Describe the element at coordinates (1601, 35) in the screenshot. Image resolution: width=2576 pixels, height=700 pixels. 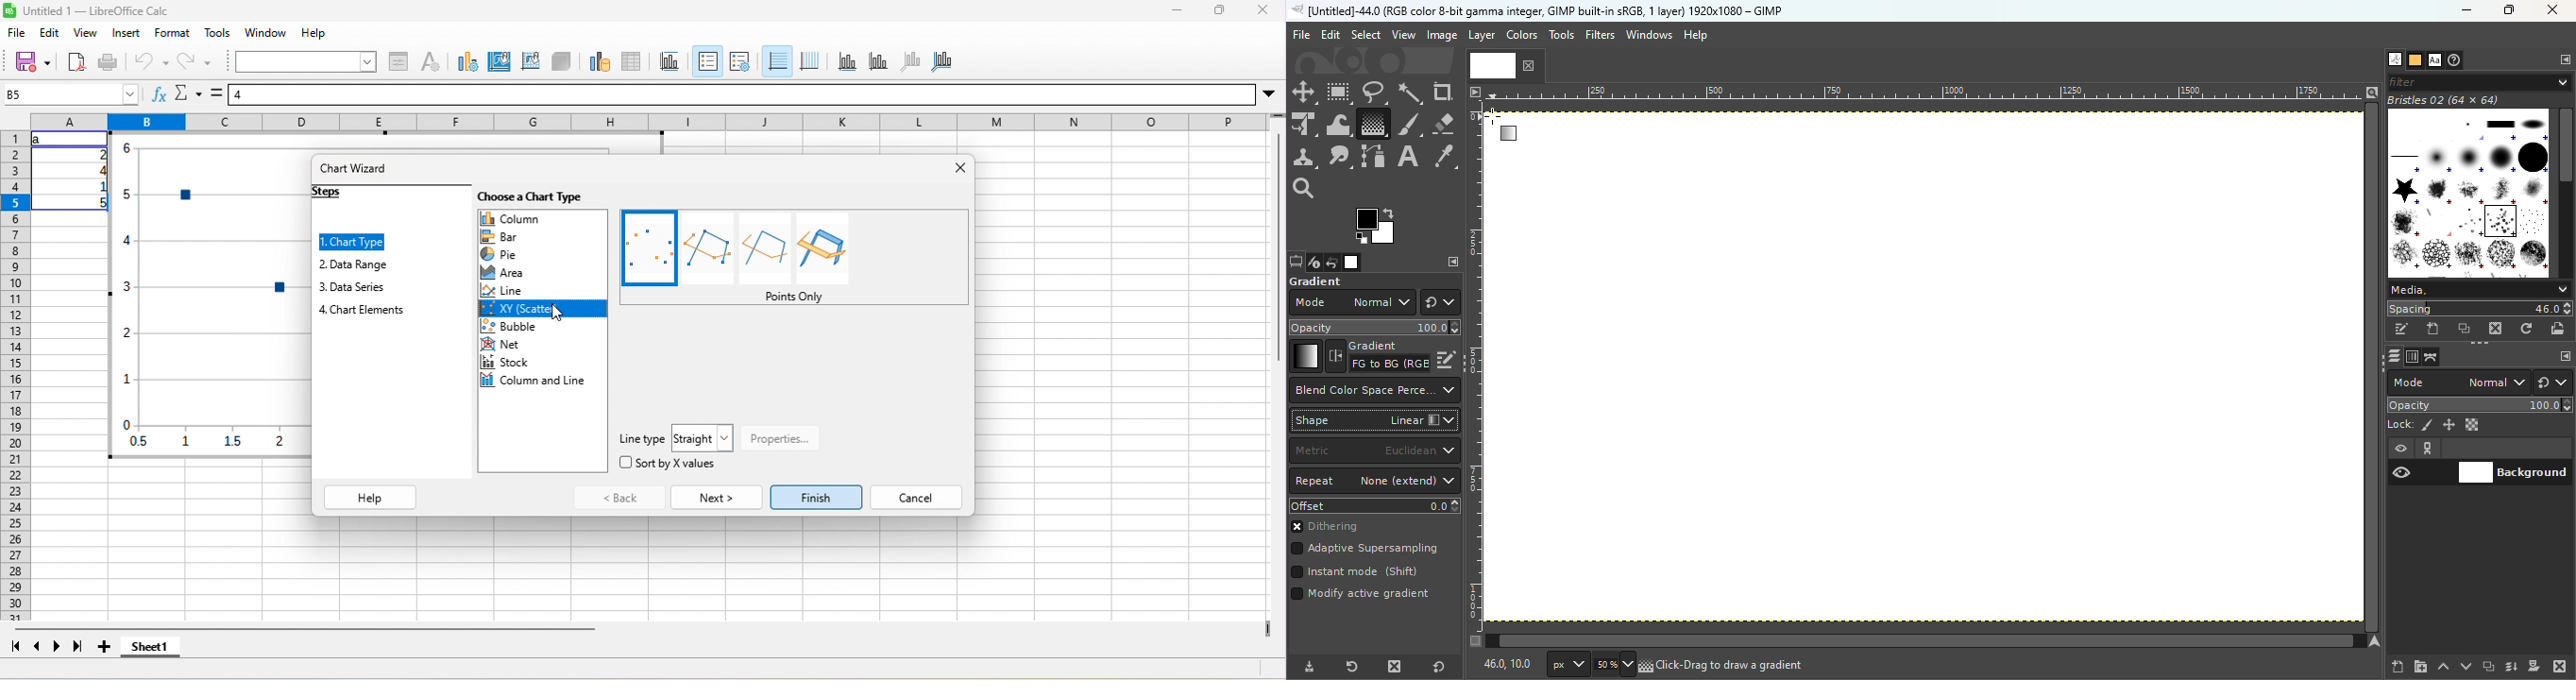
I see `Filters` at that location.